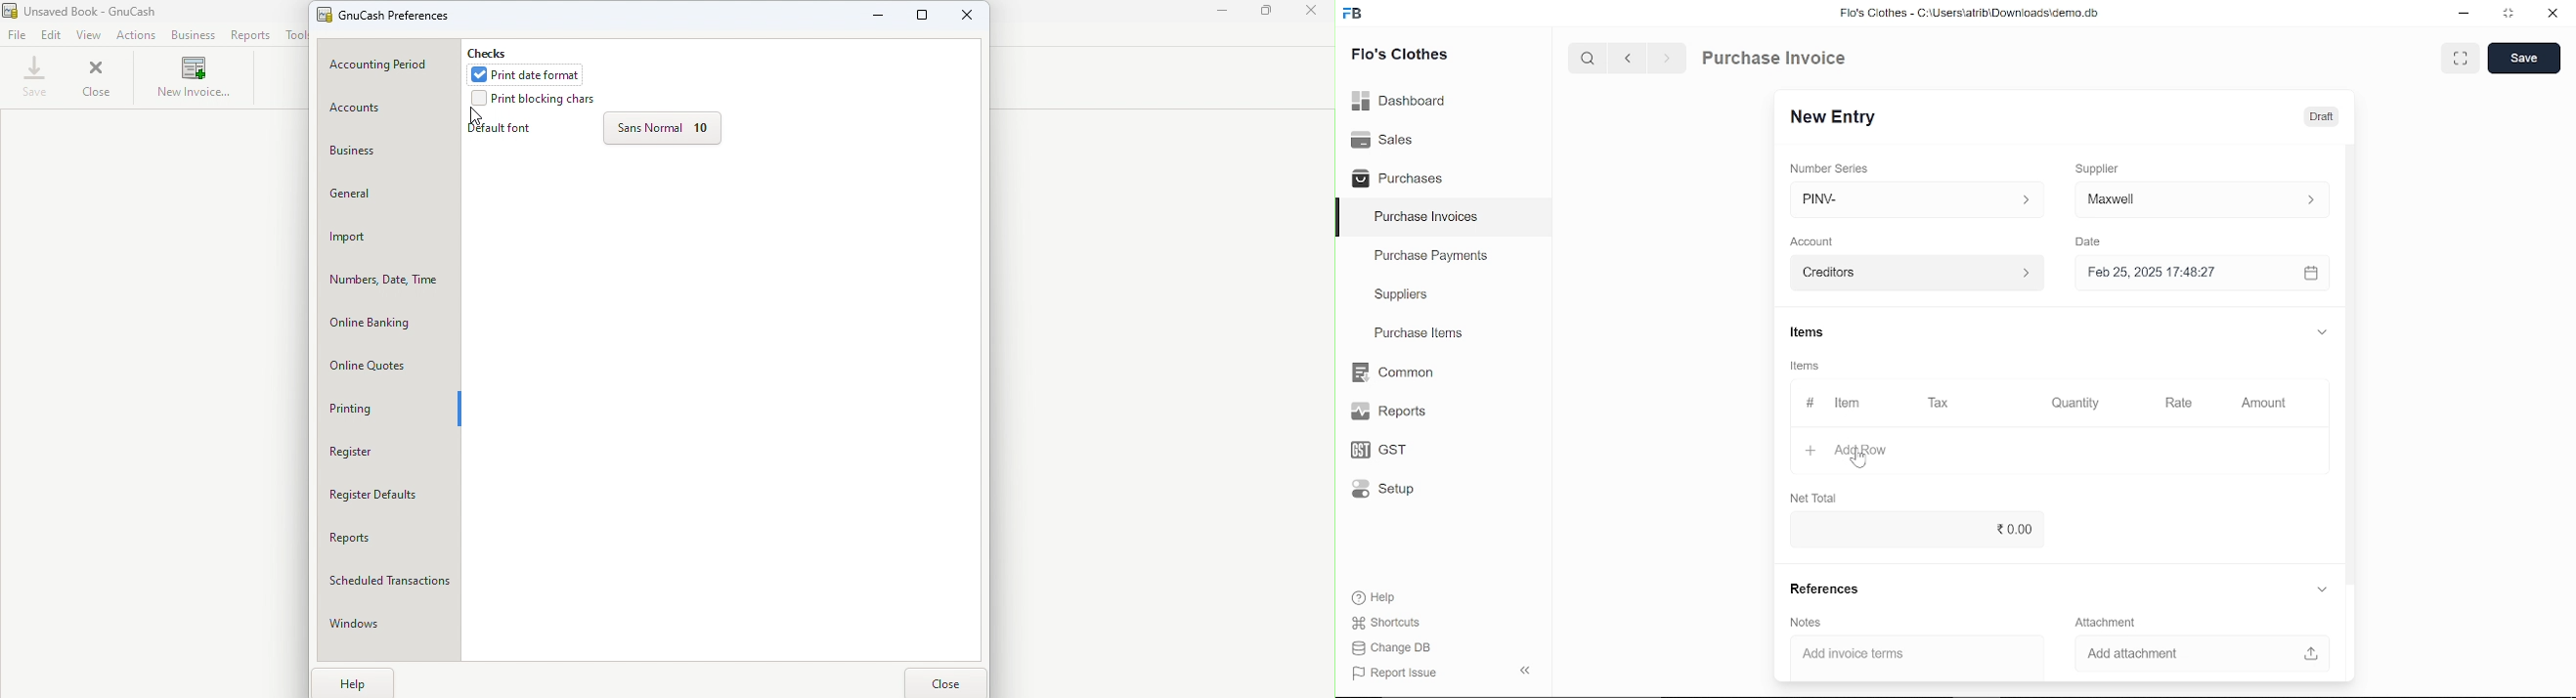  Describe the element at coordinates (390, 322) in the screenshot. I see `Online banking` at that location.